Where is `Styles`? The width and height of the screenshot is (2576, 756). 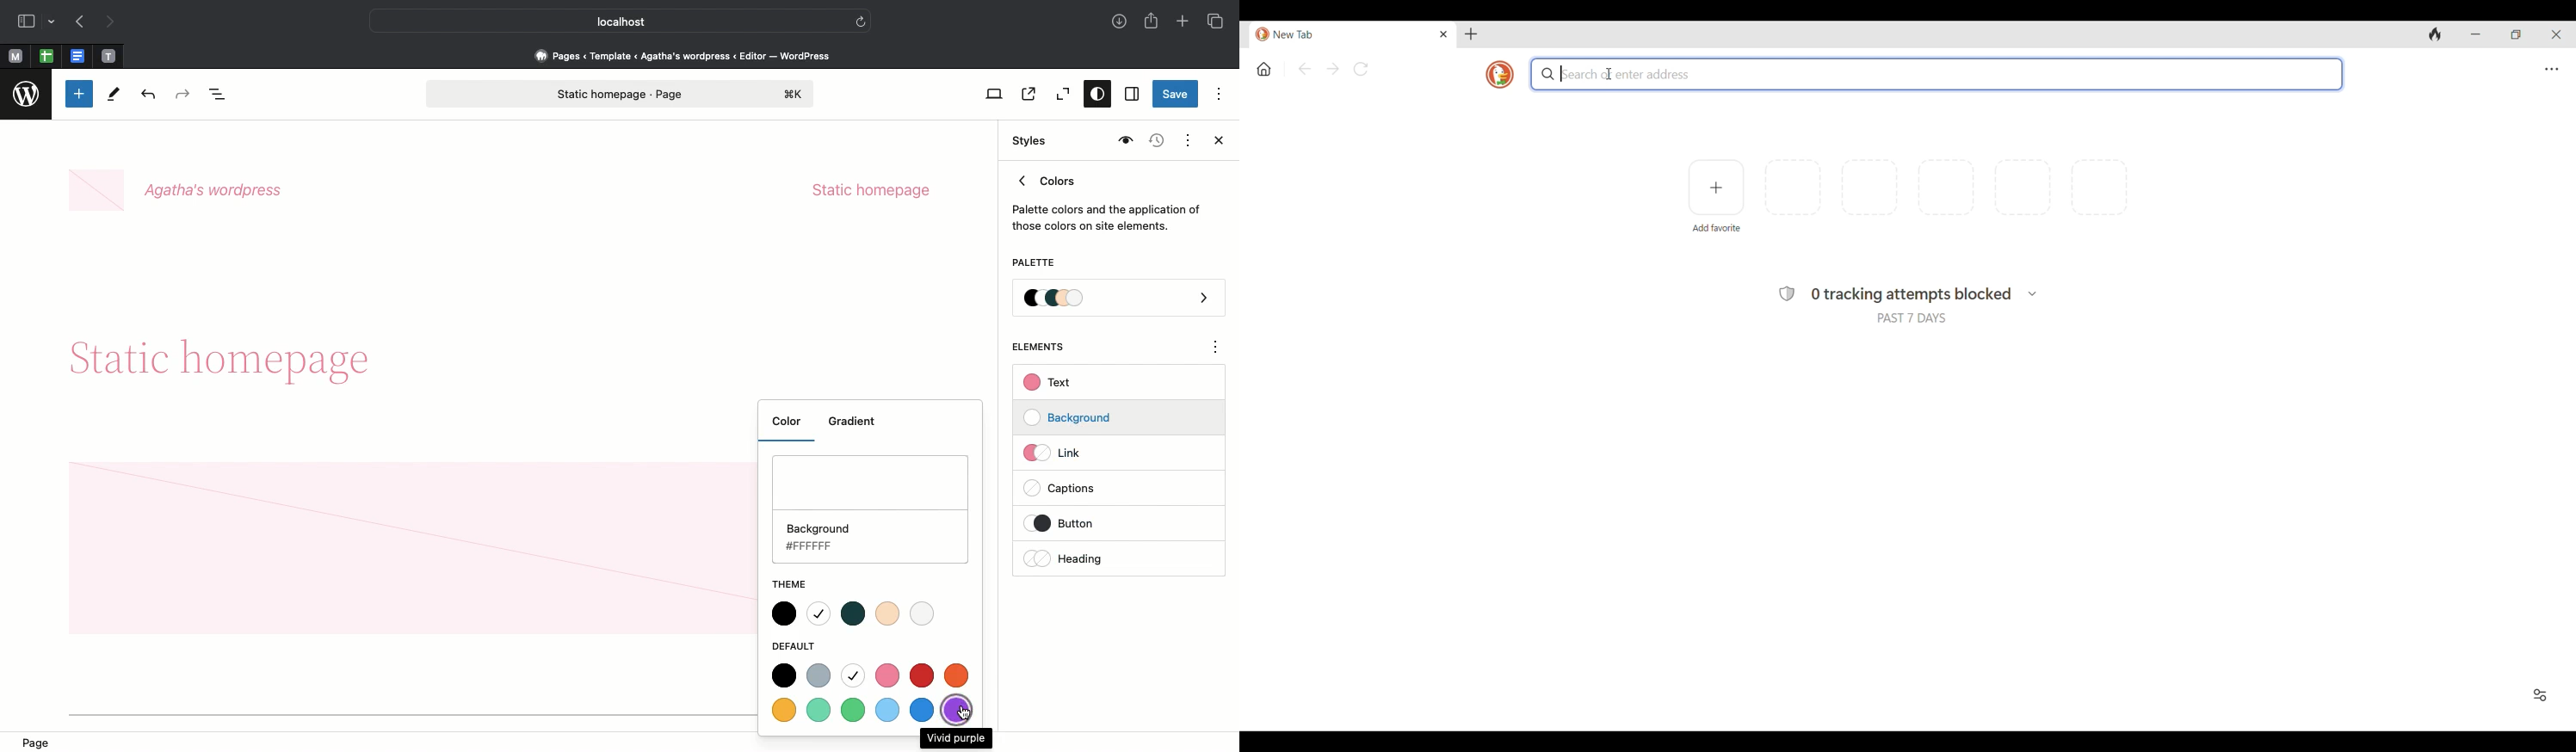 Styles is located at coordinates (1026, 141).